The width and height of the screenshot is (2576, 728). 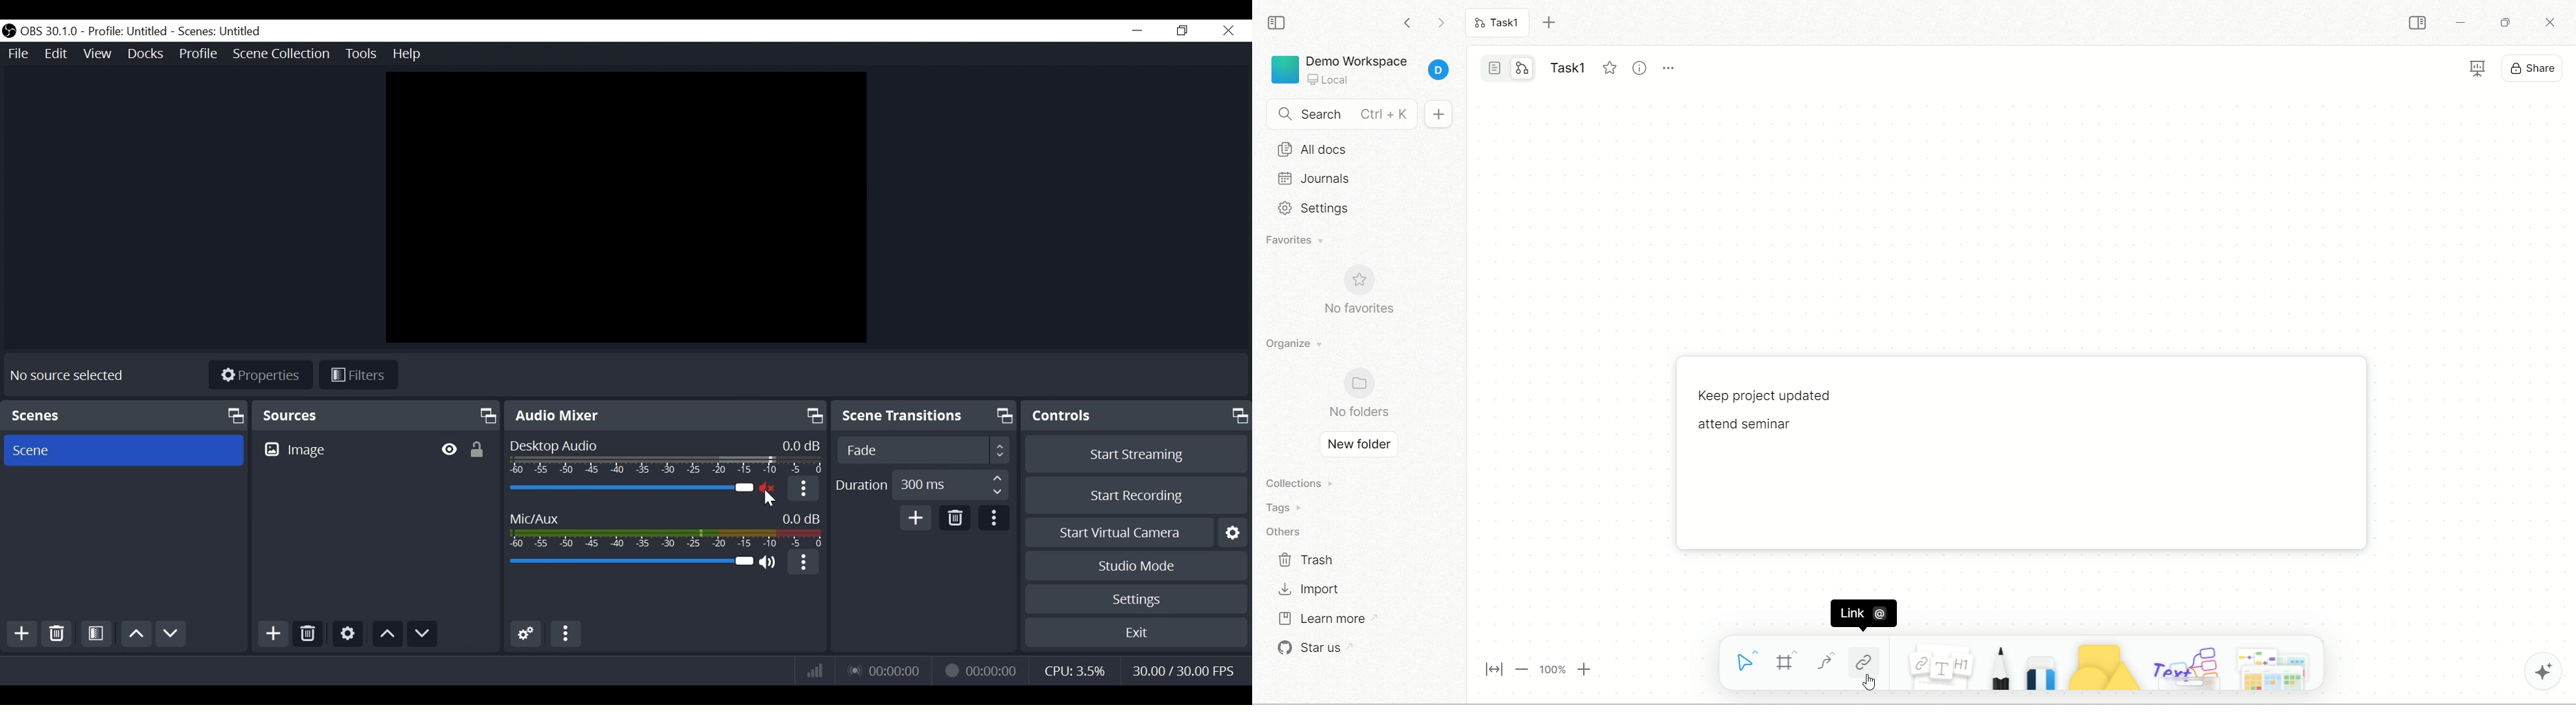 I want to click on trash, so click(x=1308, y=558).